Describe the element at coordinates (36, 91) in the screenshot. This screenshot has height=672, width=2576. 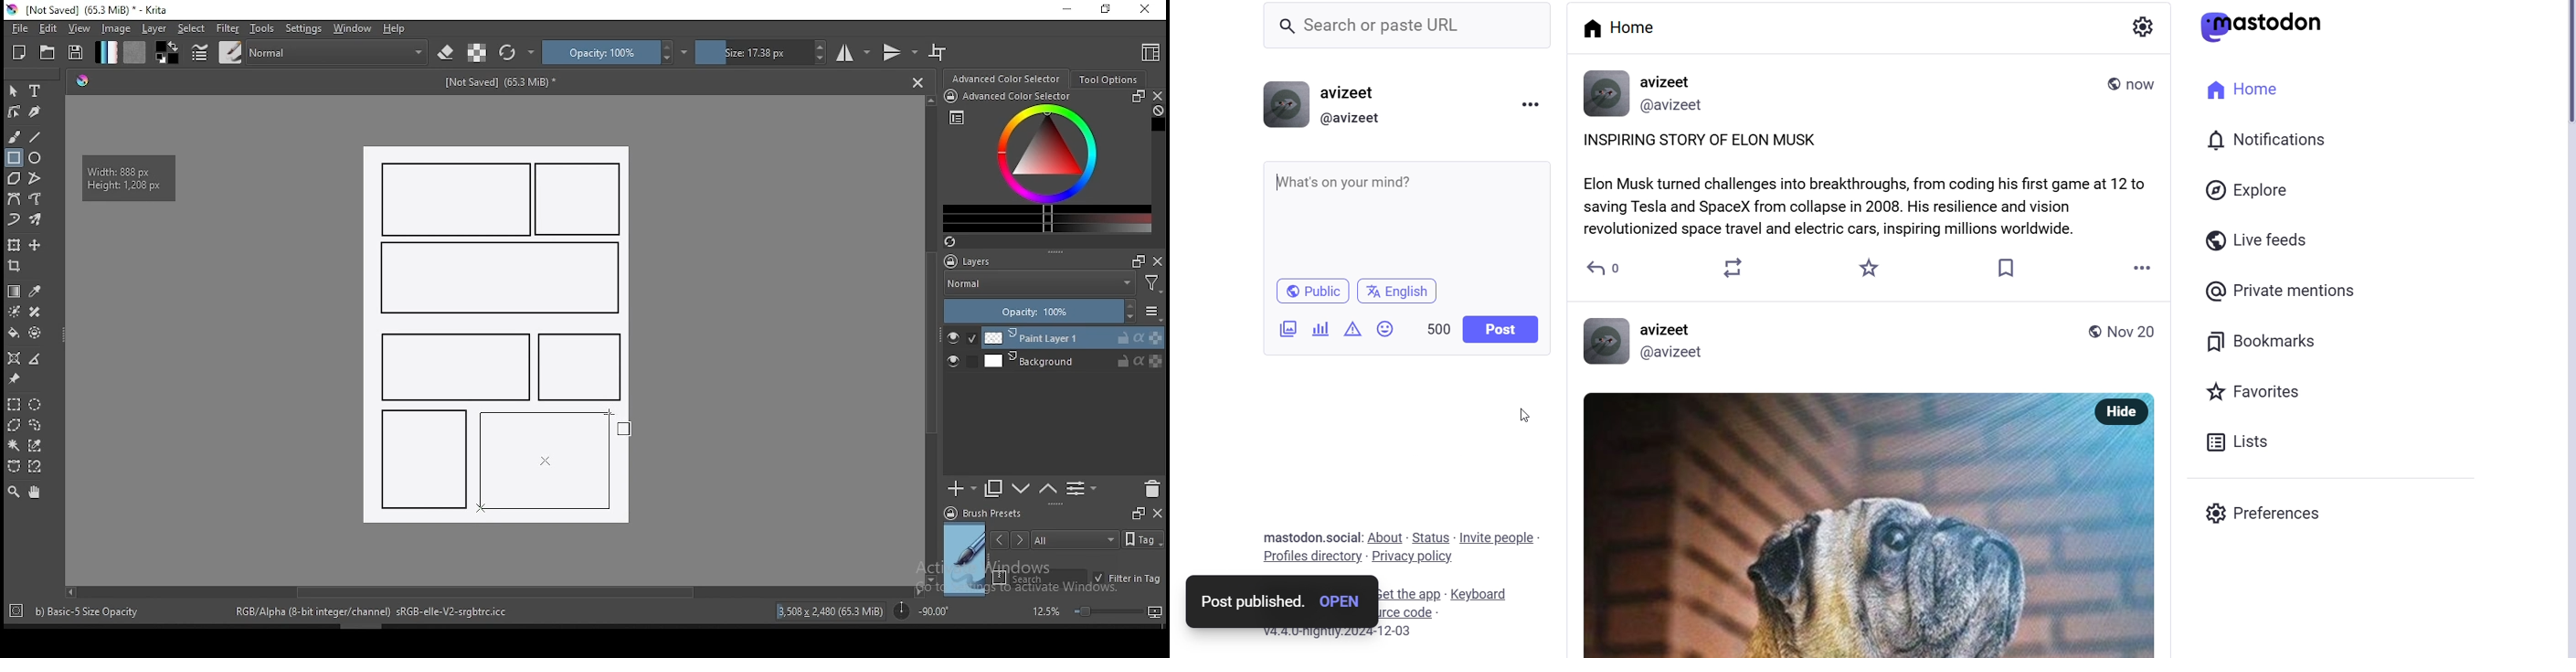
I see `text tool` at that location.